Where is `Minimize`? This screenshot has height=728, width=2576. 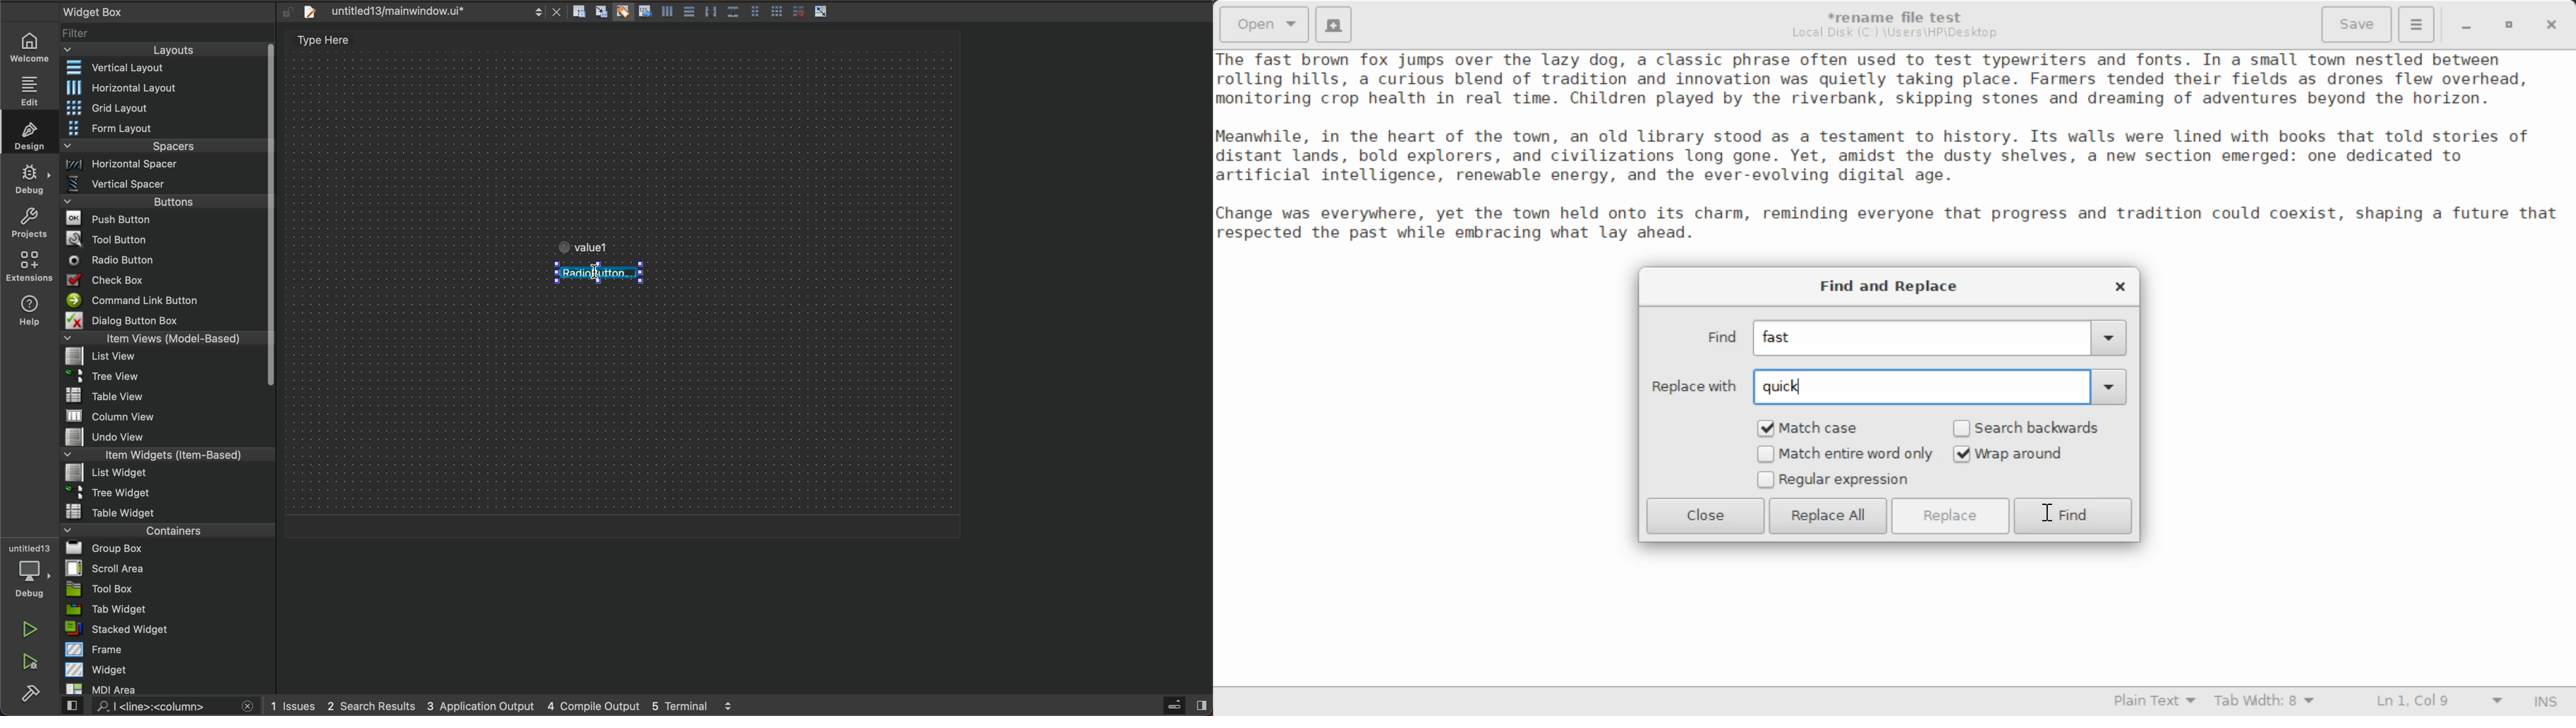 Minimize is located at coordinates (2511, 24).